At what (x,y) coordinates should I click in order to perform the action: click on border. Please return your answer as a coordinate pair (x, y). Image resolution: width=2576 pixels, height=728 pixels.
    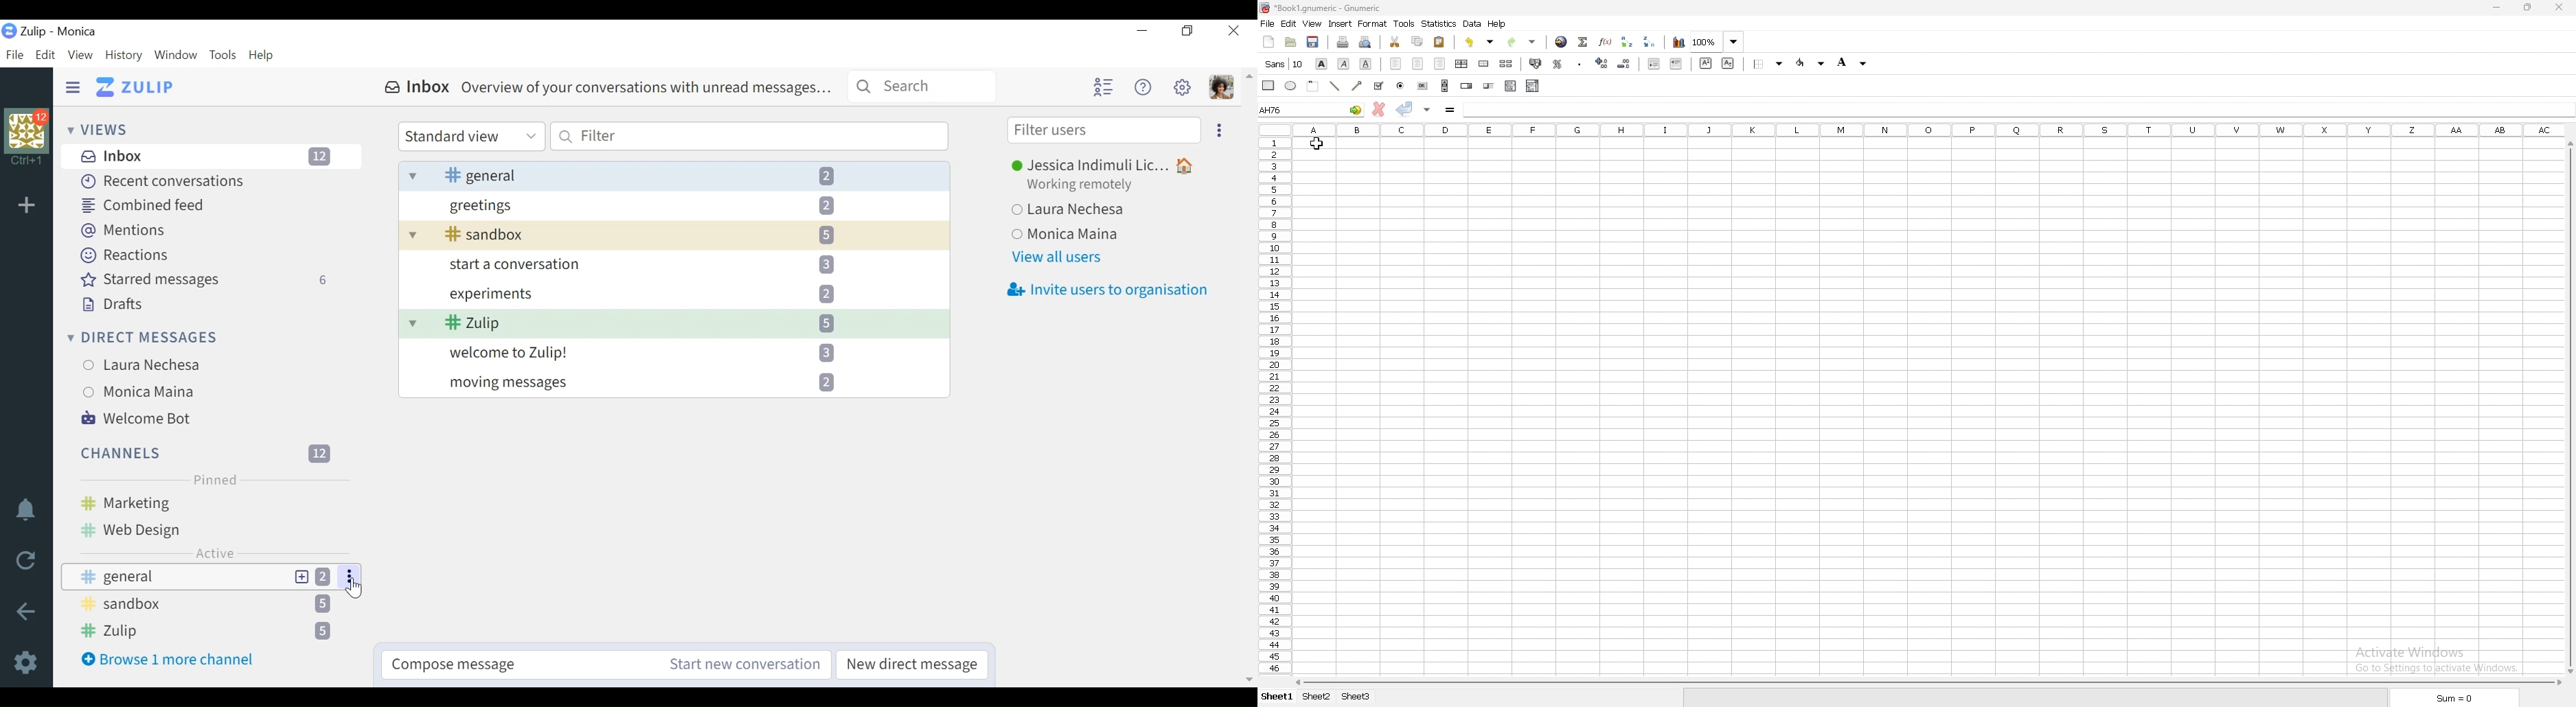
    Looking at the image, I should click on (1768, 65).